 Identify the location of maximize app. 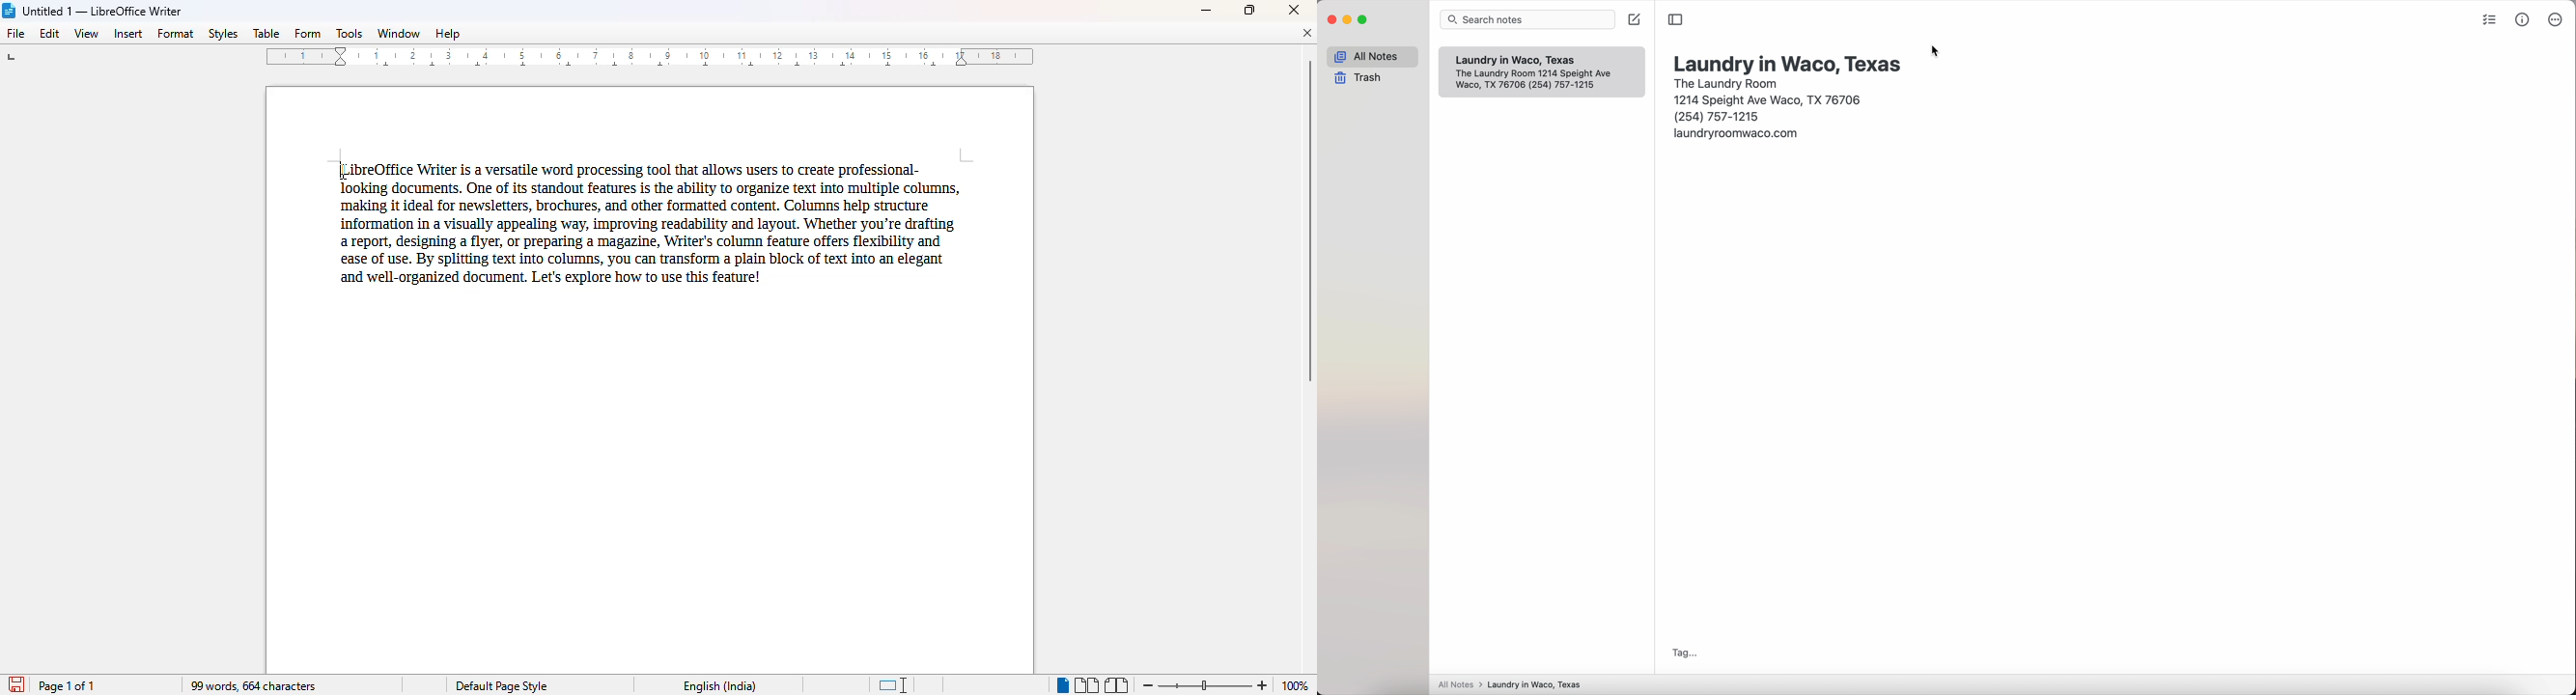
(1363, 19).